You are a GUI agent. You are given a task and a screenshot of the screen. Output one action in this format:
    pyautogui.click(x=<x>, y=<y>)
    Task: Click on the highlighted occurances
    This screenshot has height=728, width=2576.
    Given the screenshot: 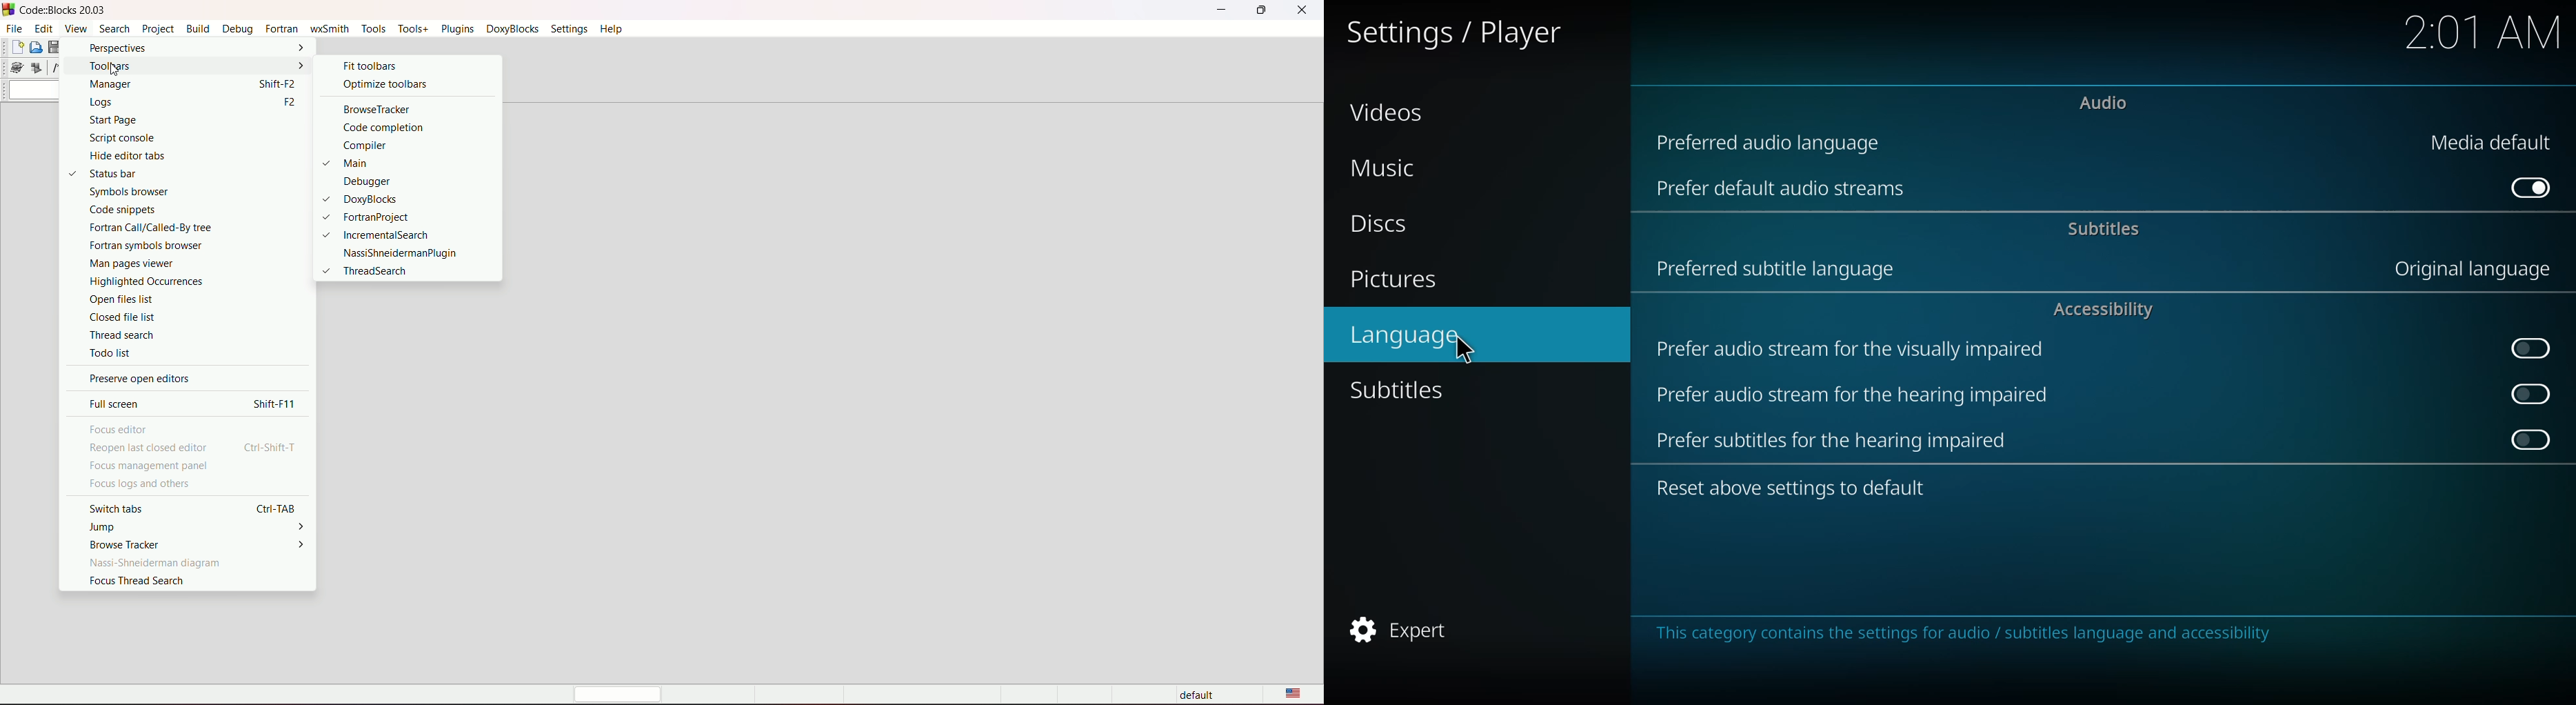 What is the action you would take?
    pyautogui.click(x=175, y=281)
    